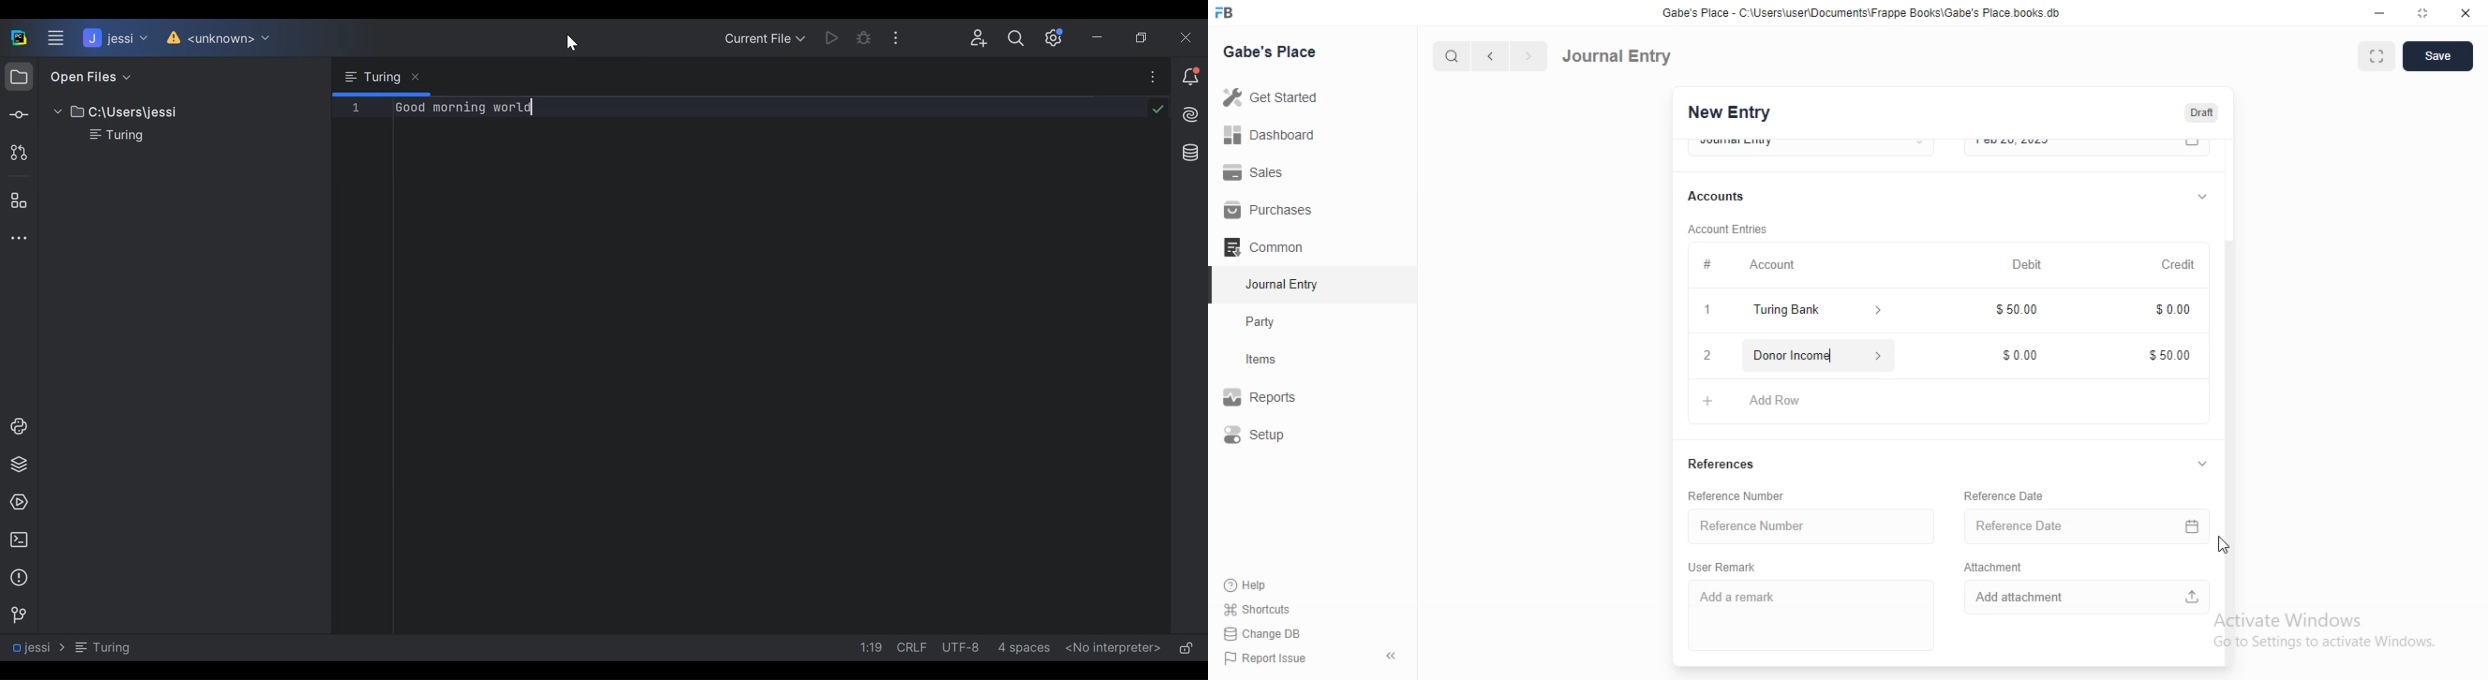  What do you see at coordinates (1727, 566) in the screenshot?
I see `User Remark` at bounding box center [1727, 566].